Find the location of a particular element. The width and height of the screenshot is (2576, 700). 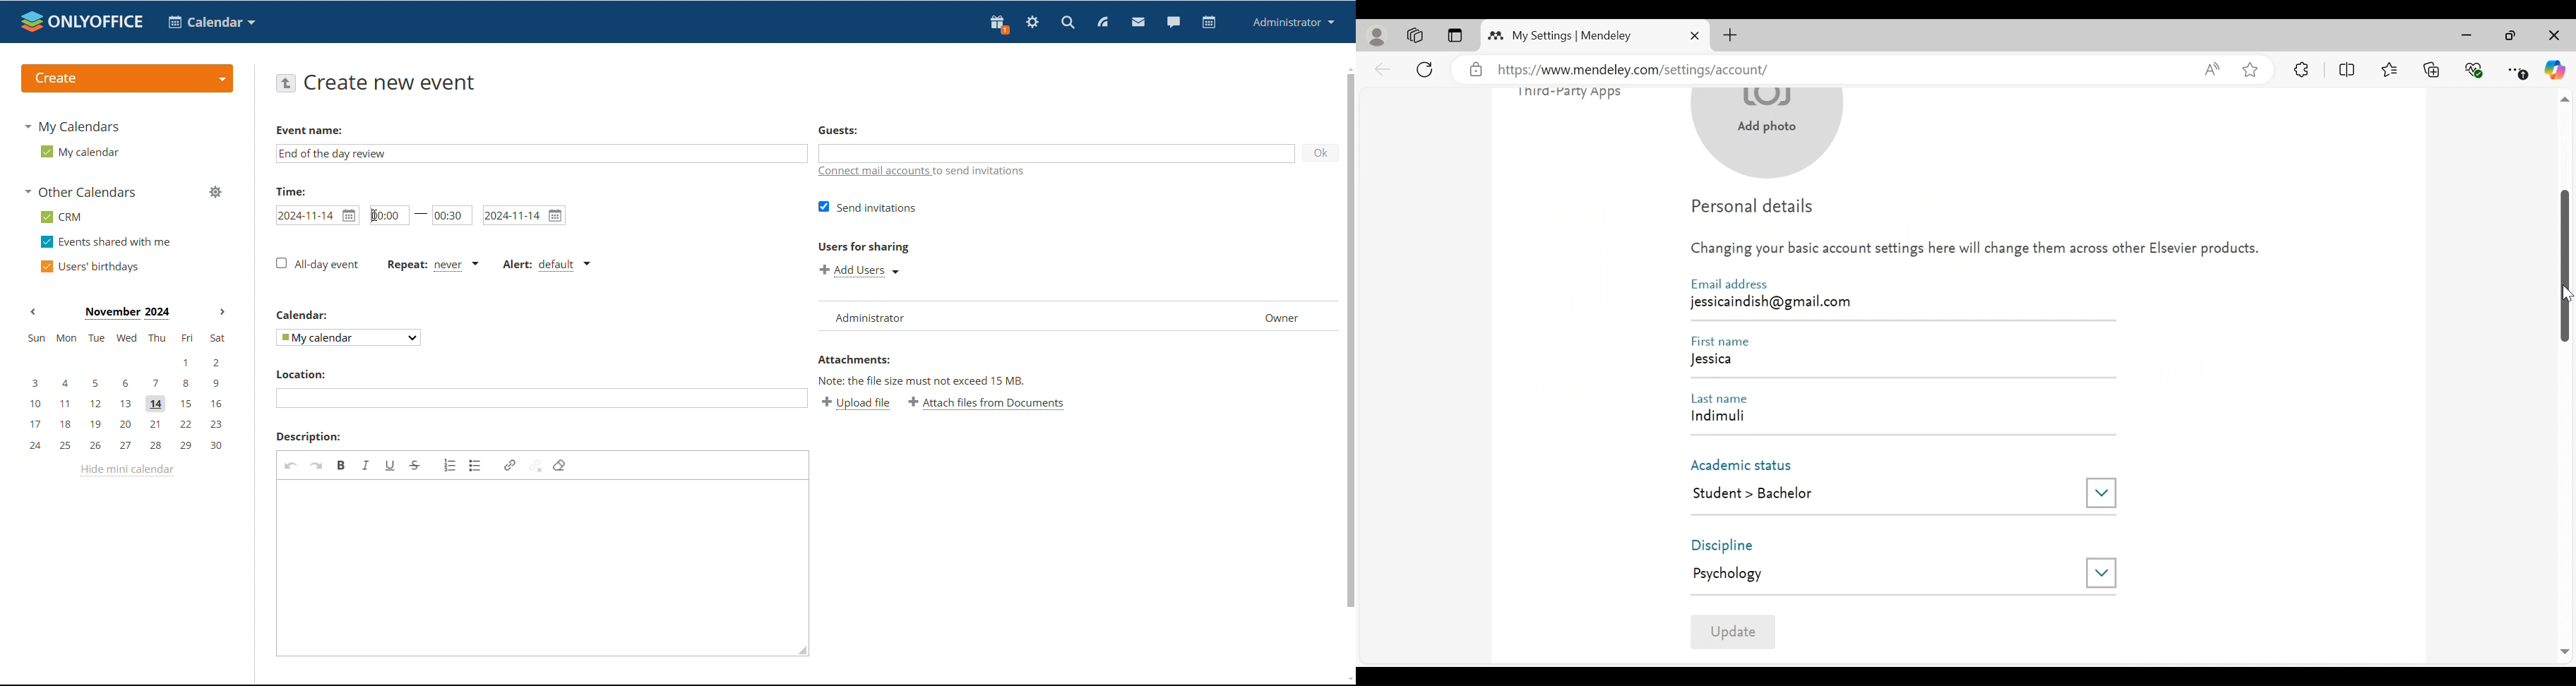

attach files from documents is located at coordinates (987, 403).